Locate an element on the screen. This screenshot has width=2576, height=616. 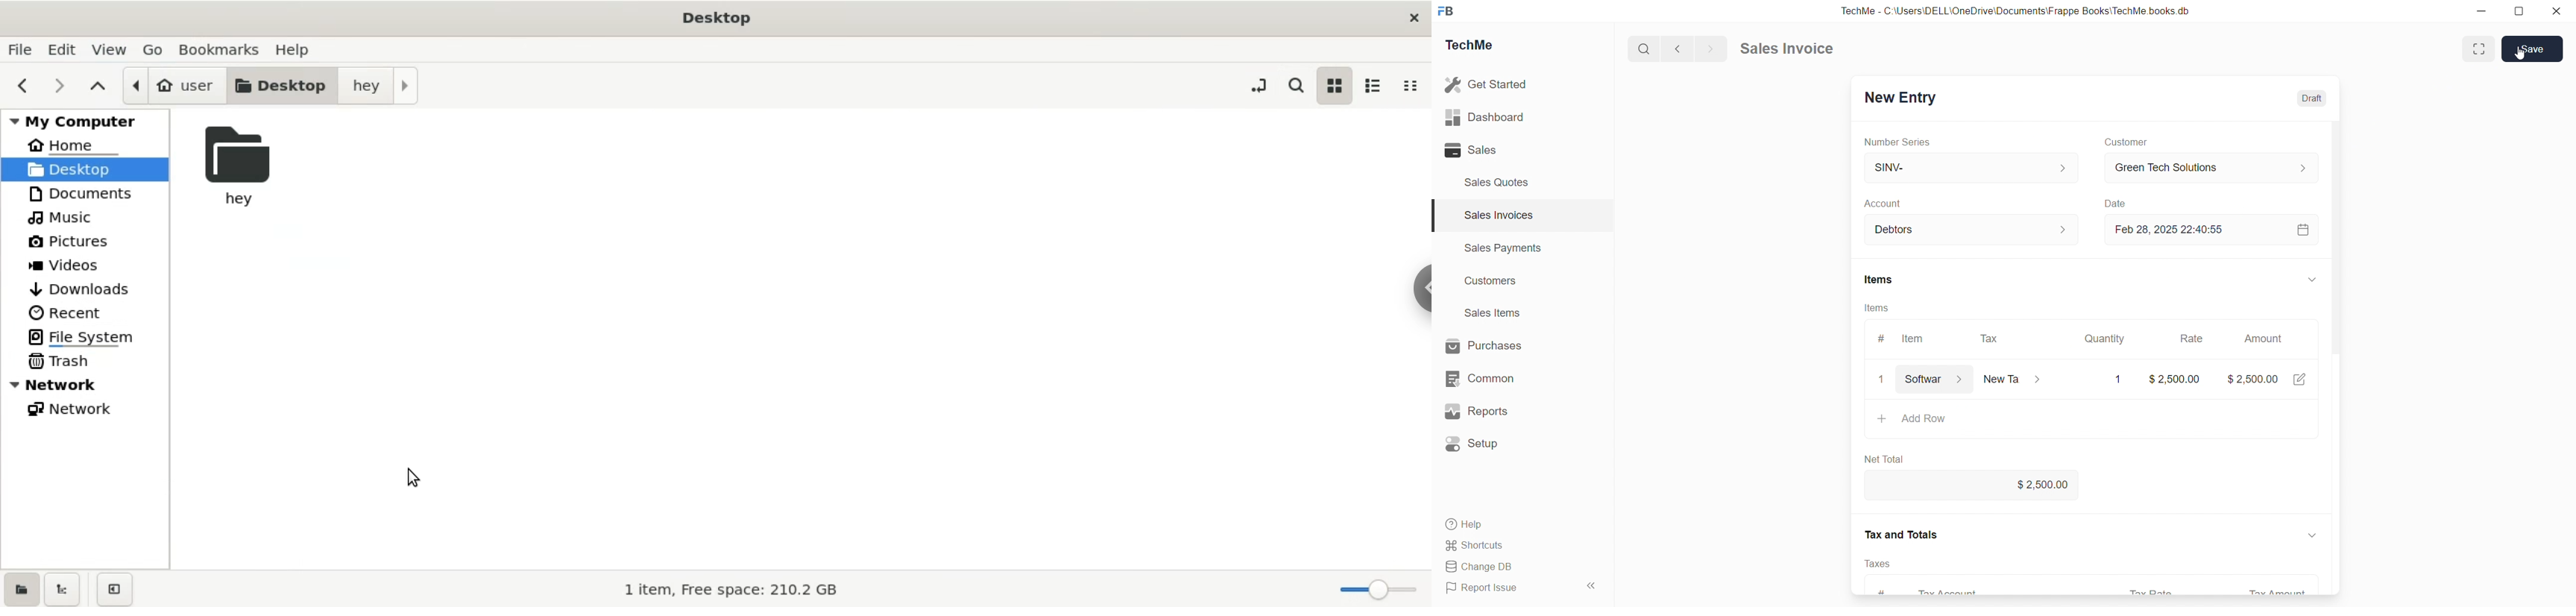
Green Tech Solutions is located at coordinates (2213, 168).